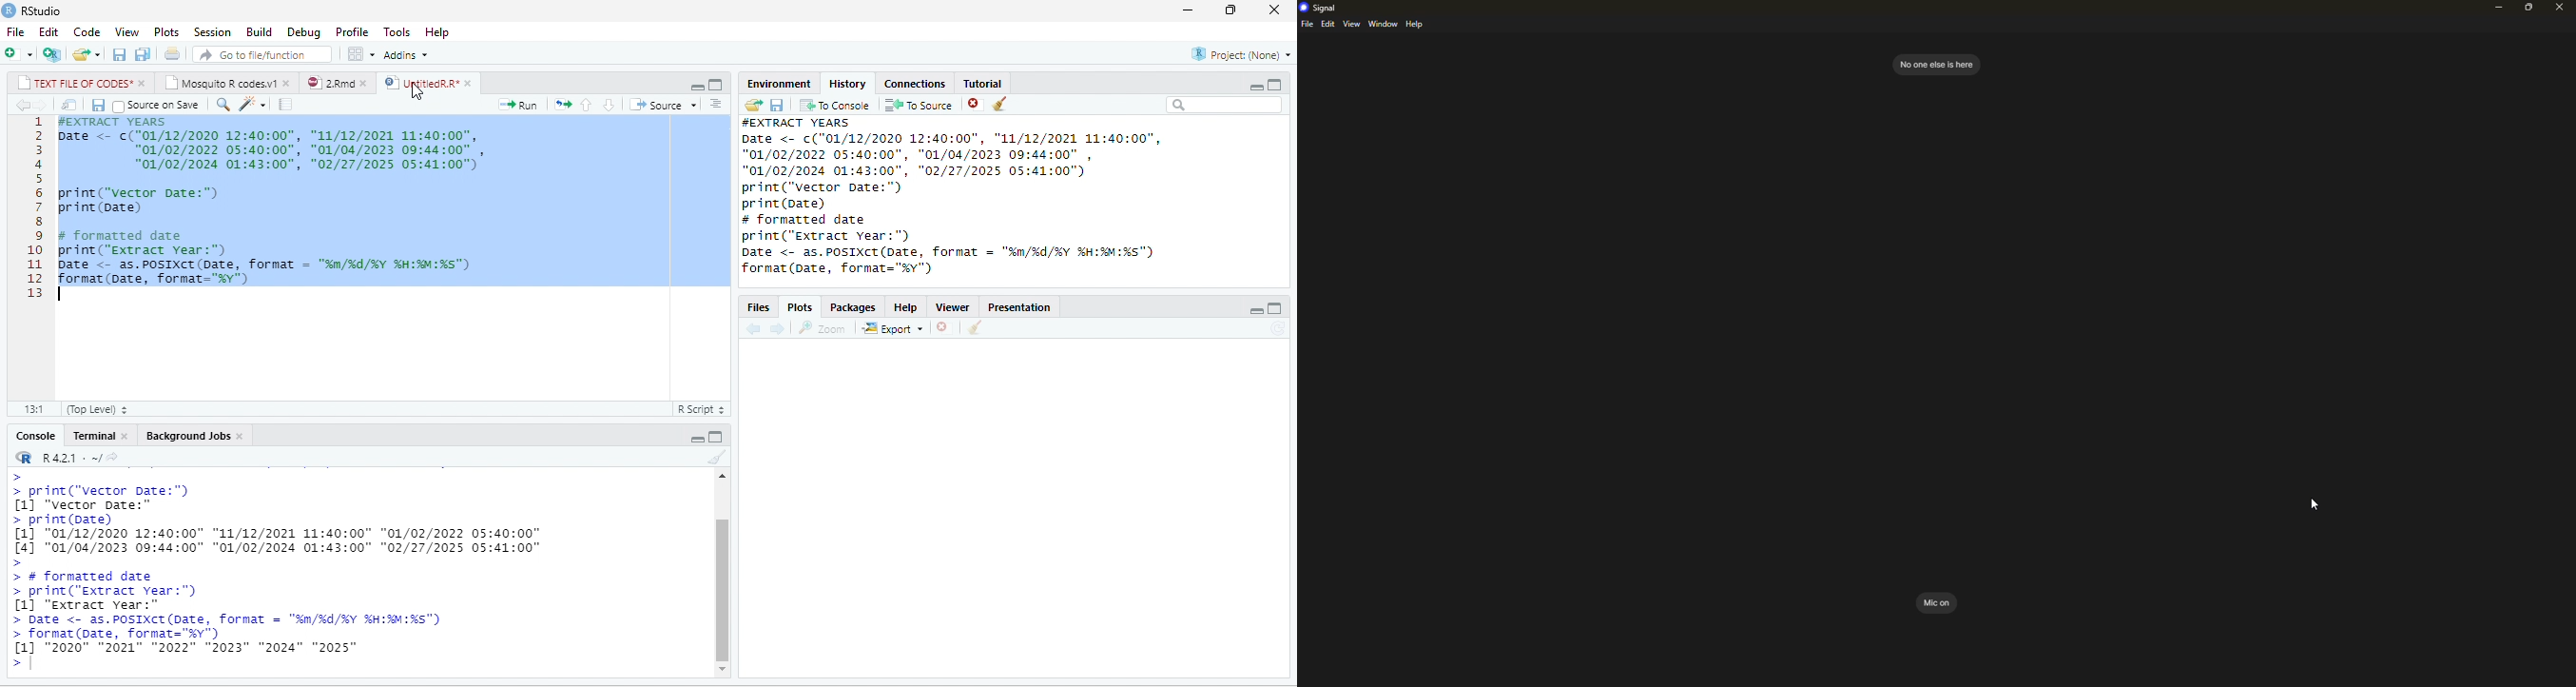 The image size is (2576, 700). Describe the element at coordinates (398, 32) in the screenshot. I see `Tools` at that location.